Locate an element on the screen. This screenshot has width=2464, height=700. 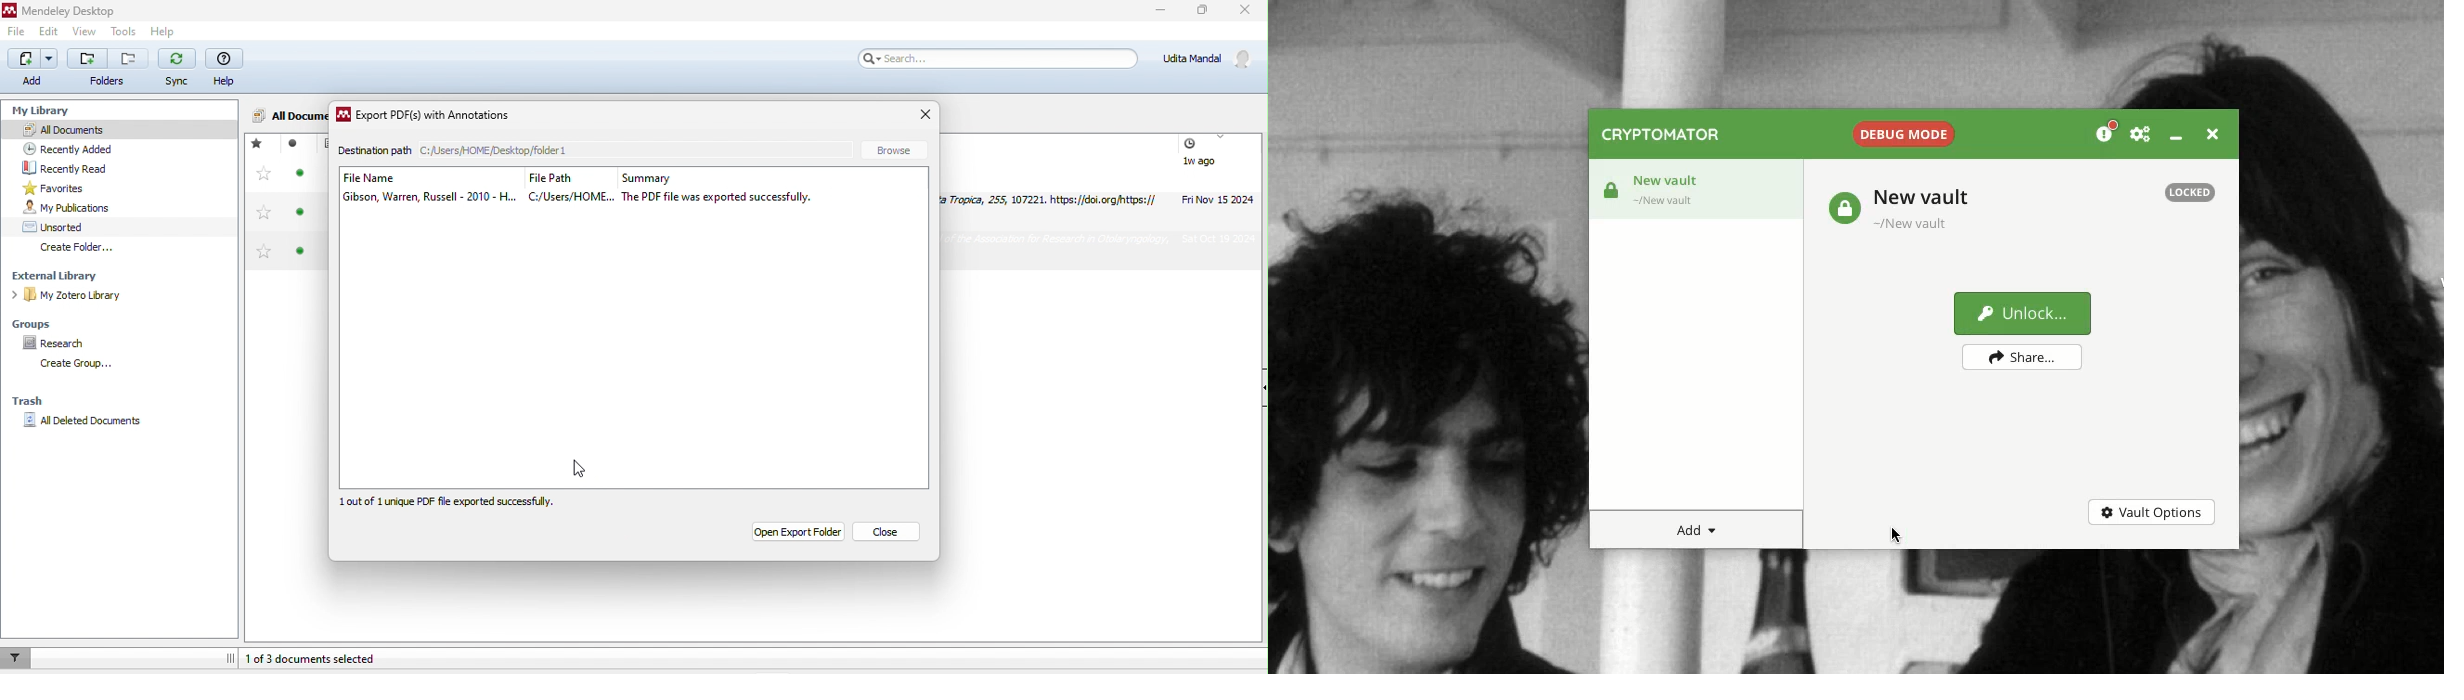
toggle hide/show is located at coordinates (229, 656).